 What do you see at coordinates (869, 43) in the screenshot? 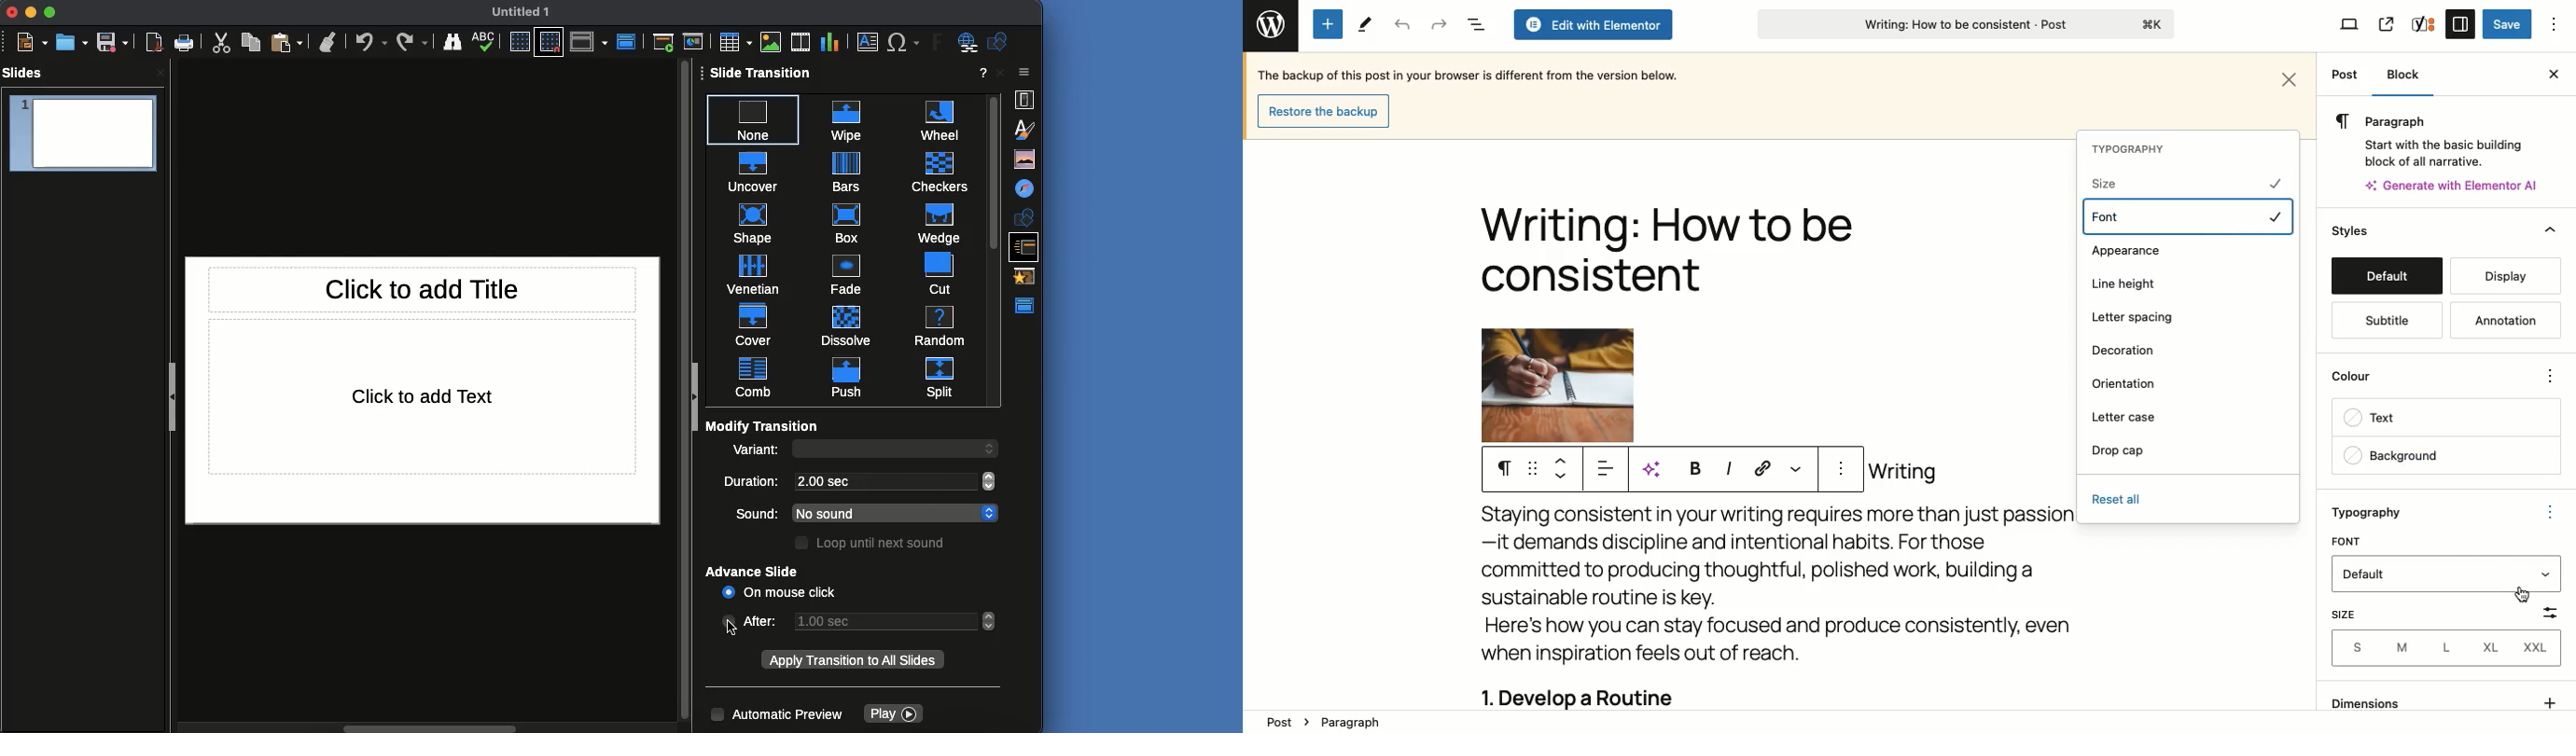
I see `Textbox` at bounding box center [869, 43].